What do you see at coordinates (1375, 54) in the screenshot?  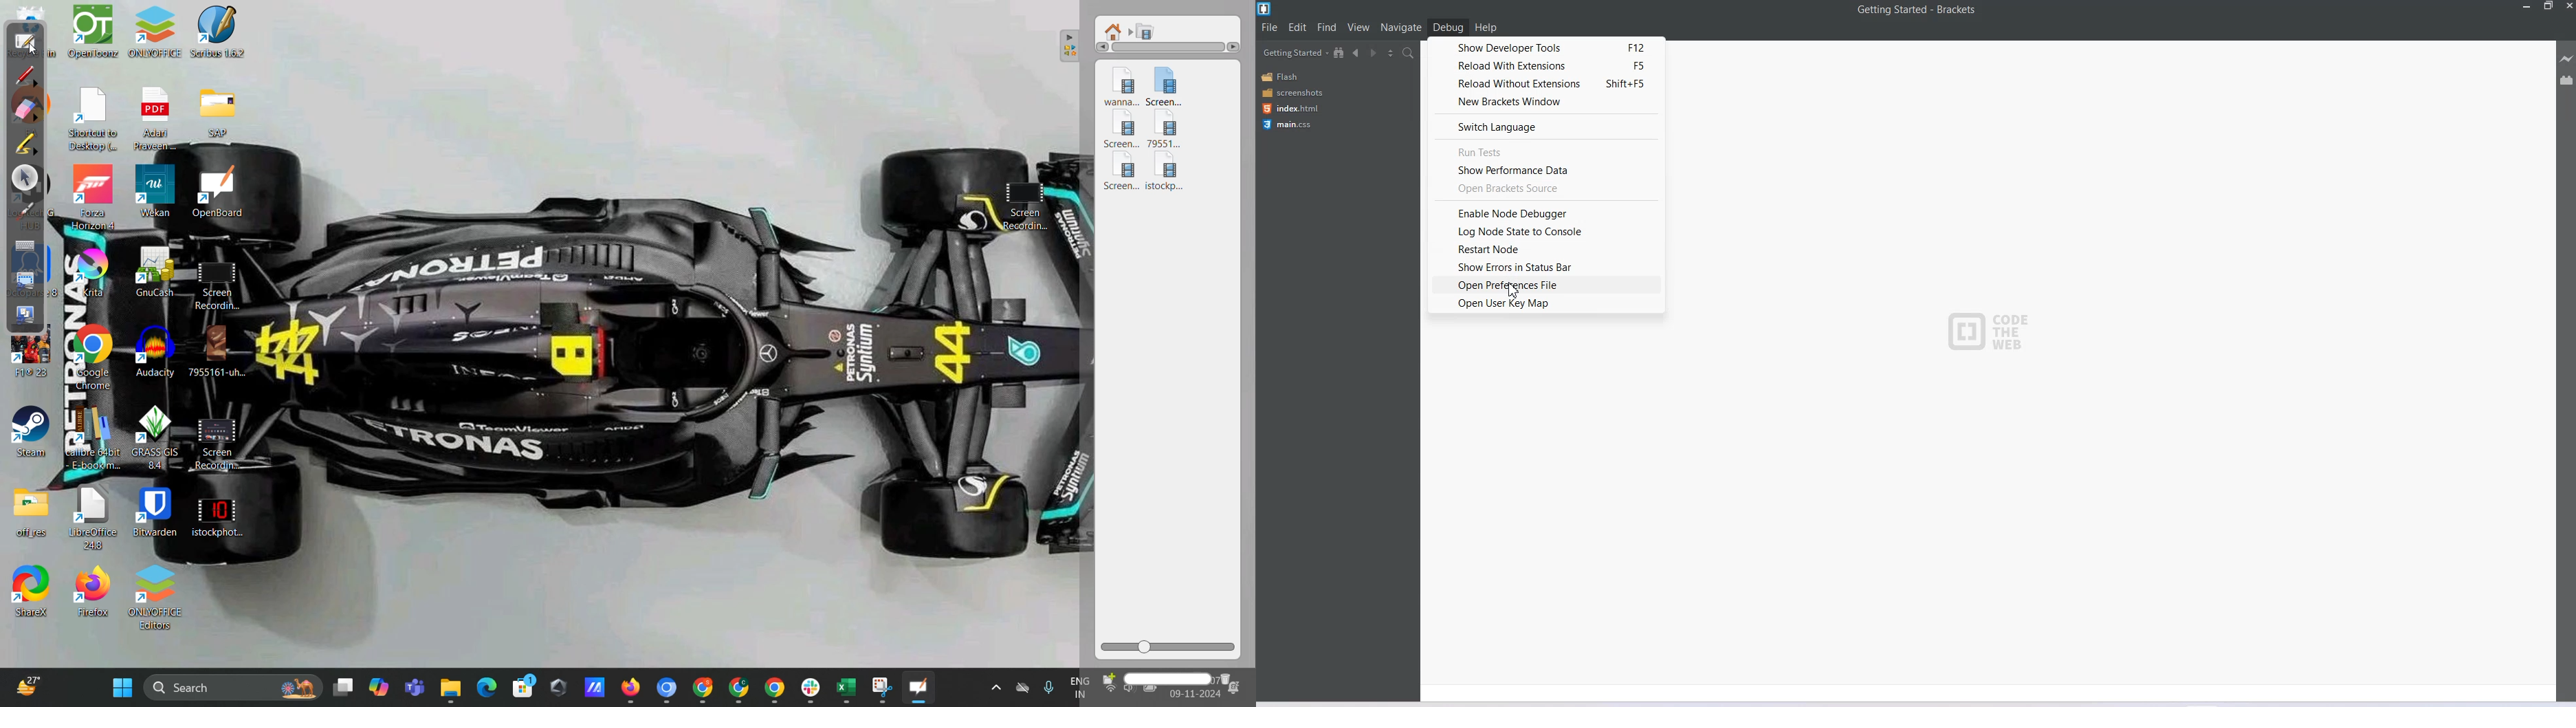 I see `Navigate Forward` at bounding box center [1375, 54].